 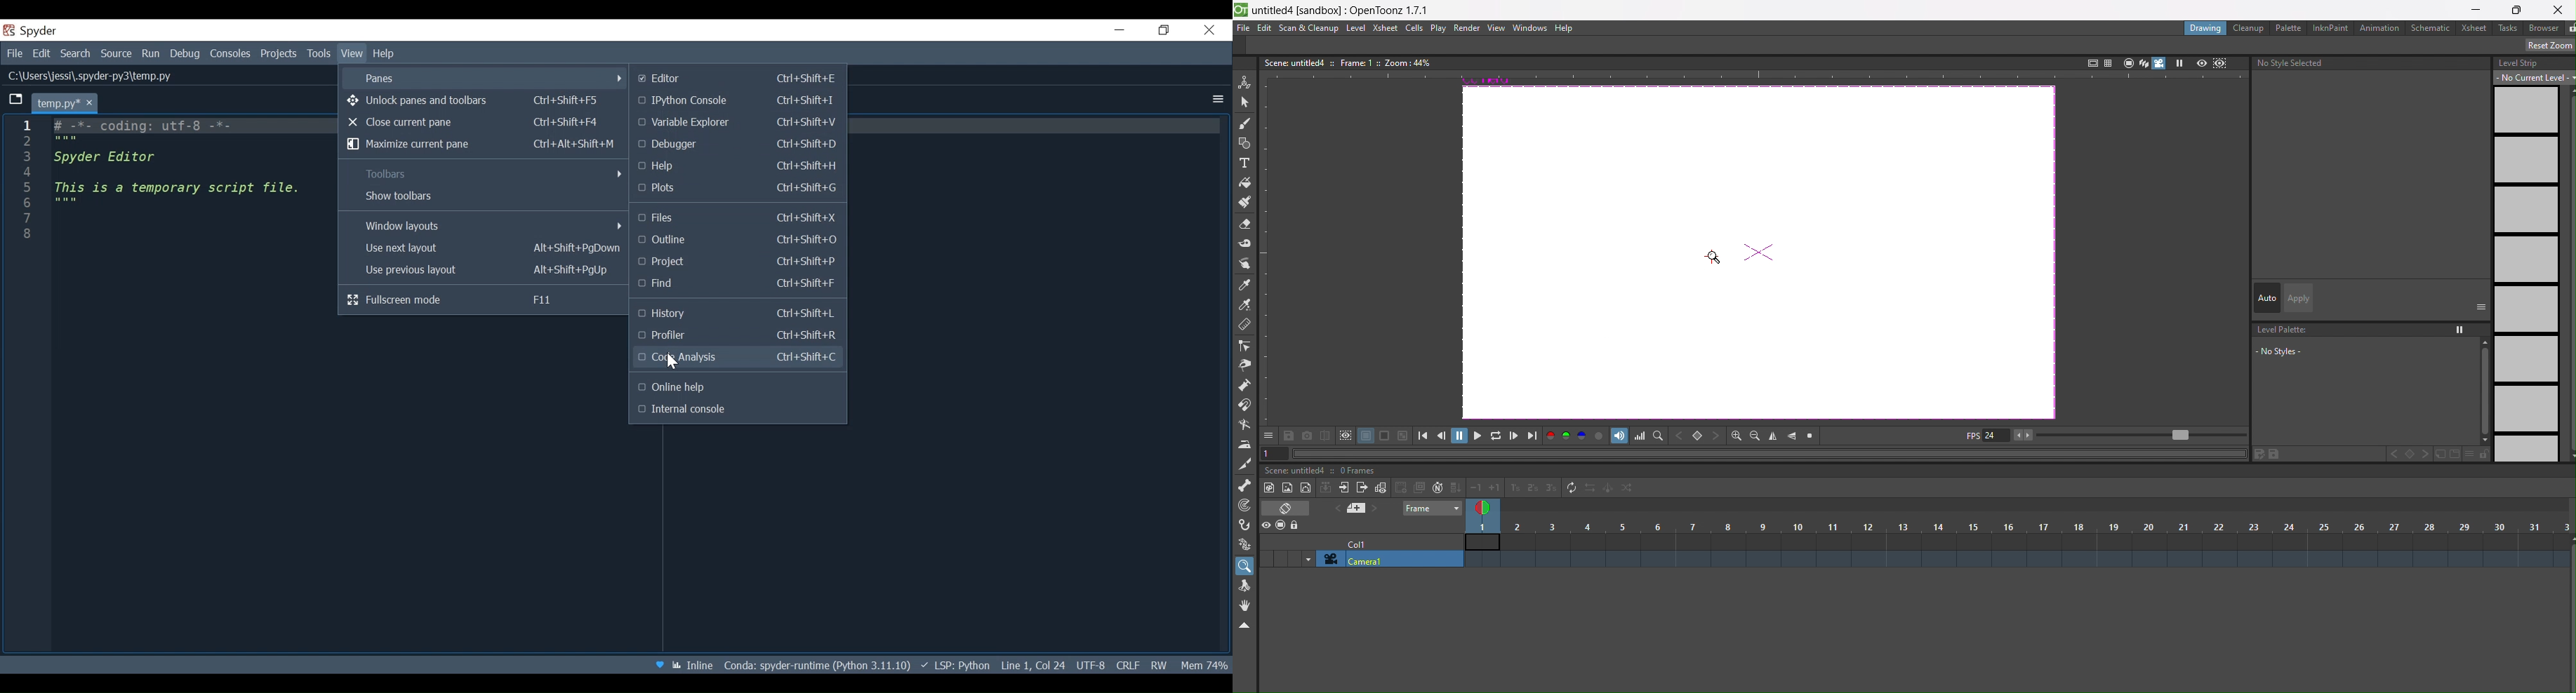 I want to click on increase/ decrease step, so click(x=1513, y=489).